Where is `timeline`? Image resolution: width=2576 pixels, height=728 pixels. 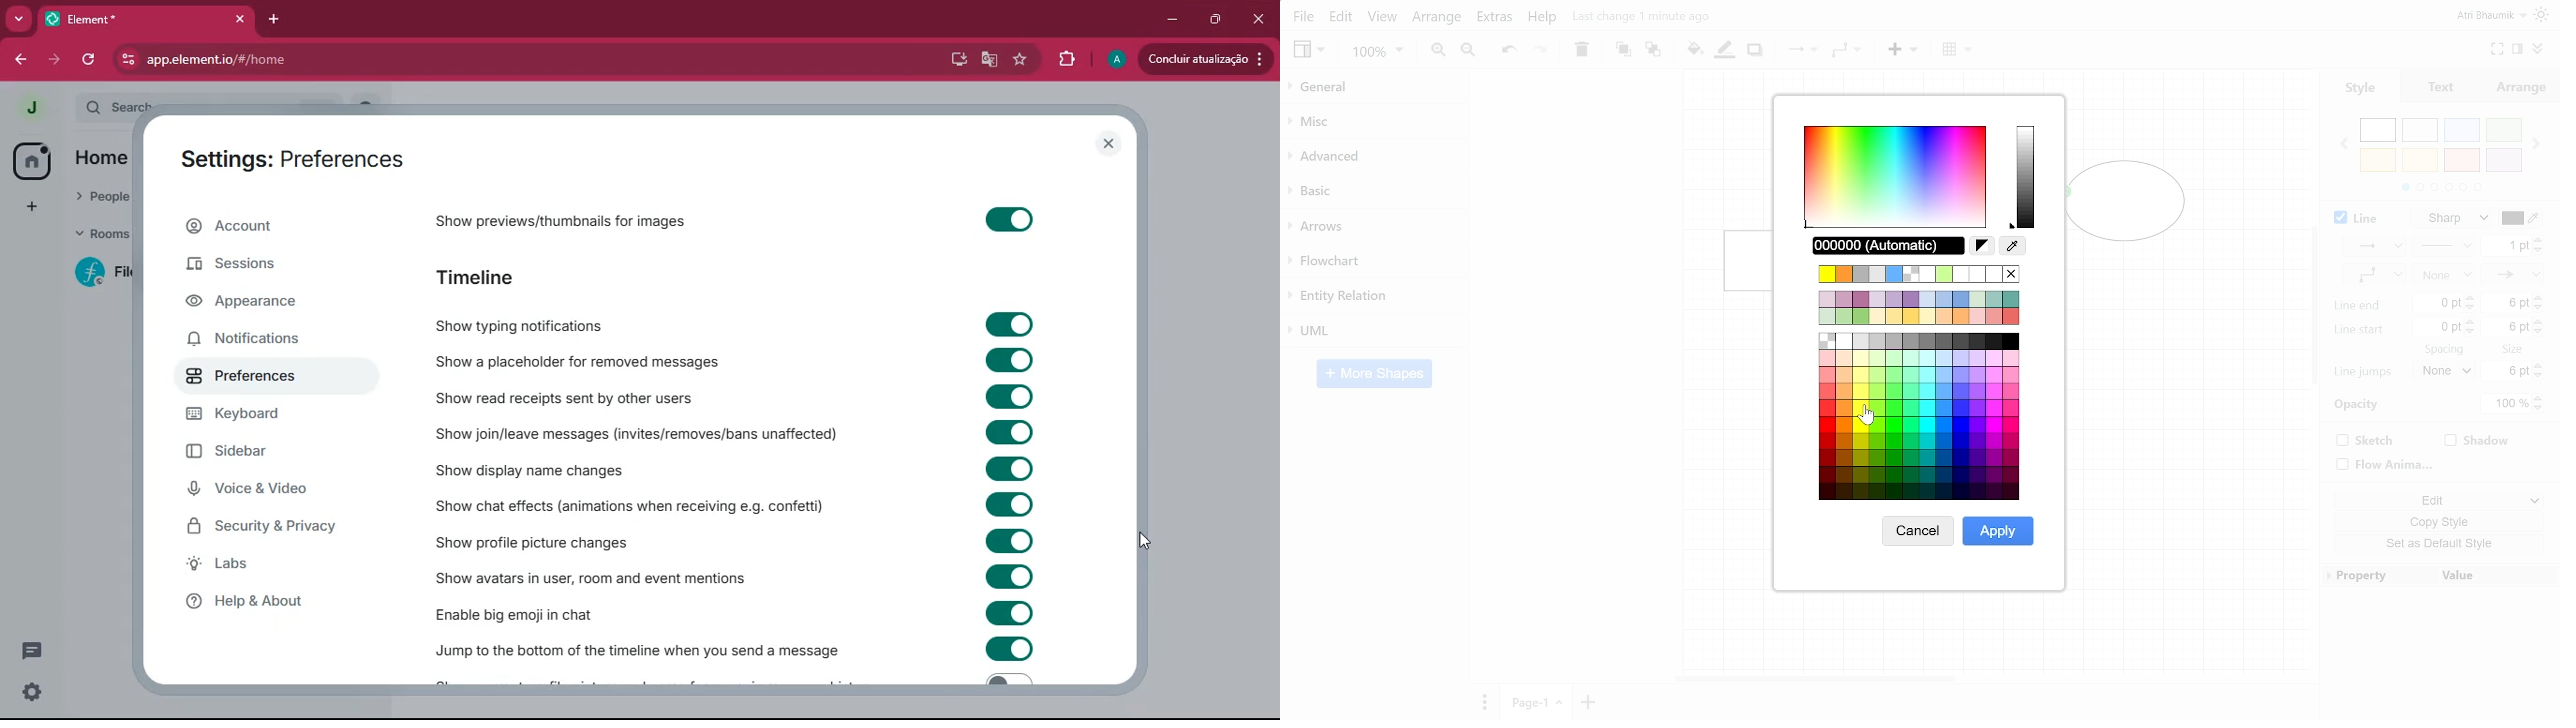
timeline is located at coordinates (479, 278).